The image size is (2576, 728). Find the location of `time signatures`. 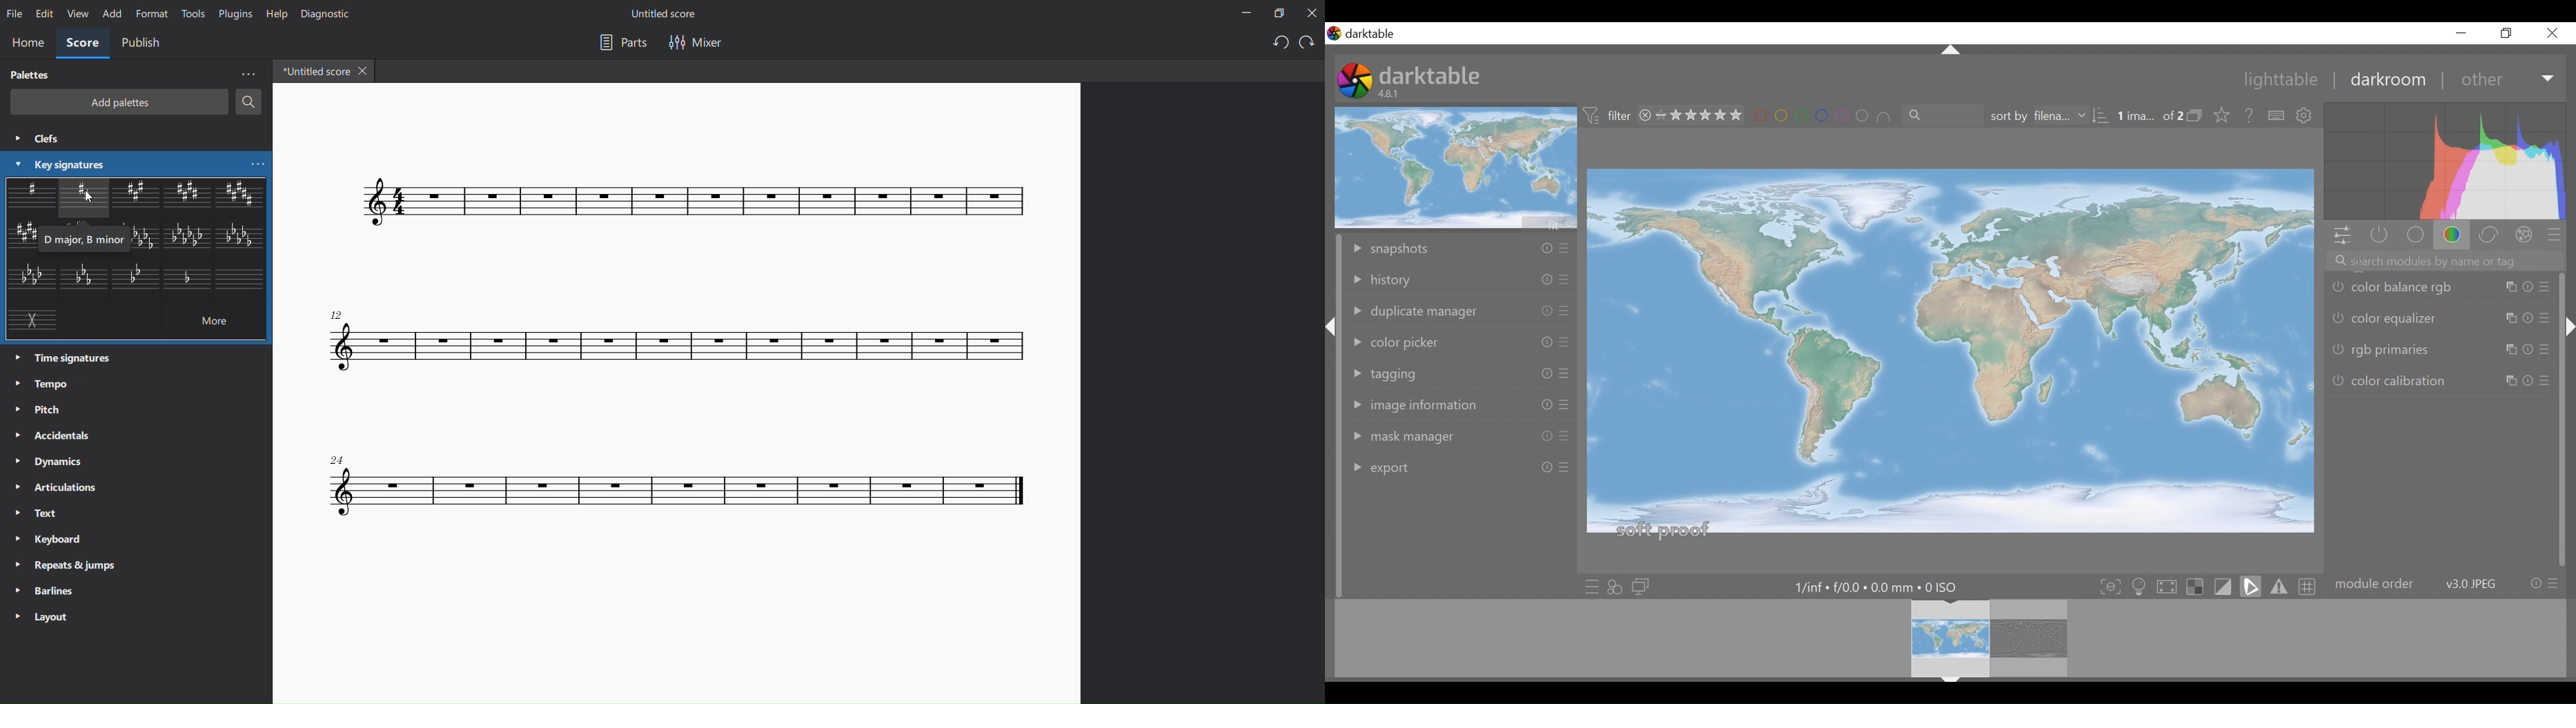

time signatures is located at coordinates (59, 359).